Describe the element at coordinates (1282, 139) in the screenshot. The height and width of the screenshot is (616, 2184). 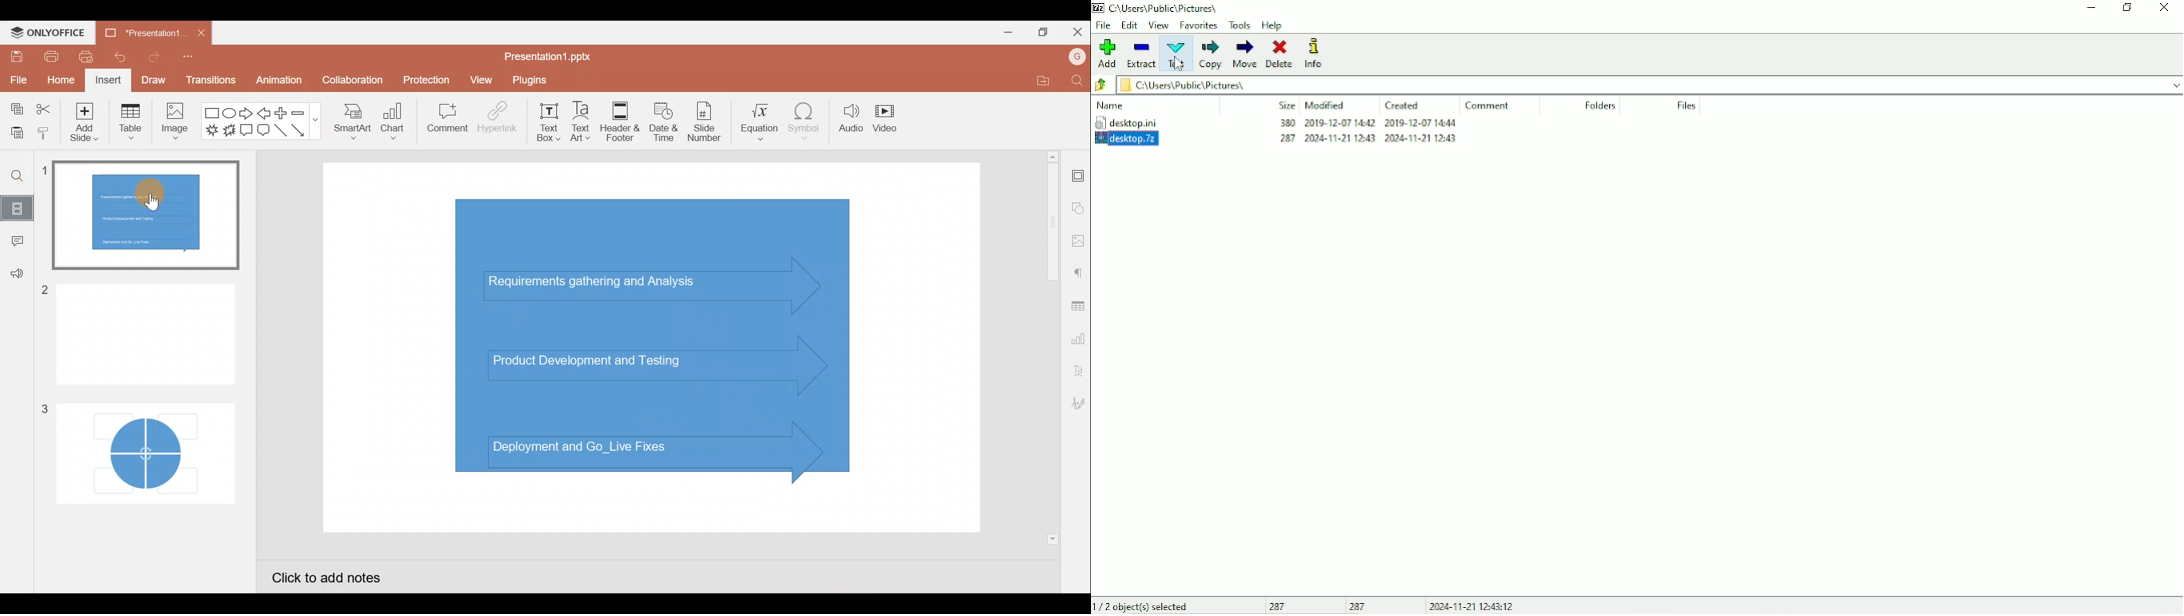
I see `283` at that location.